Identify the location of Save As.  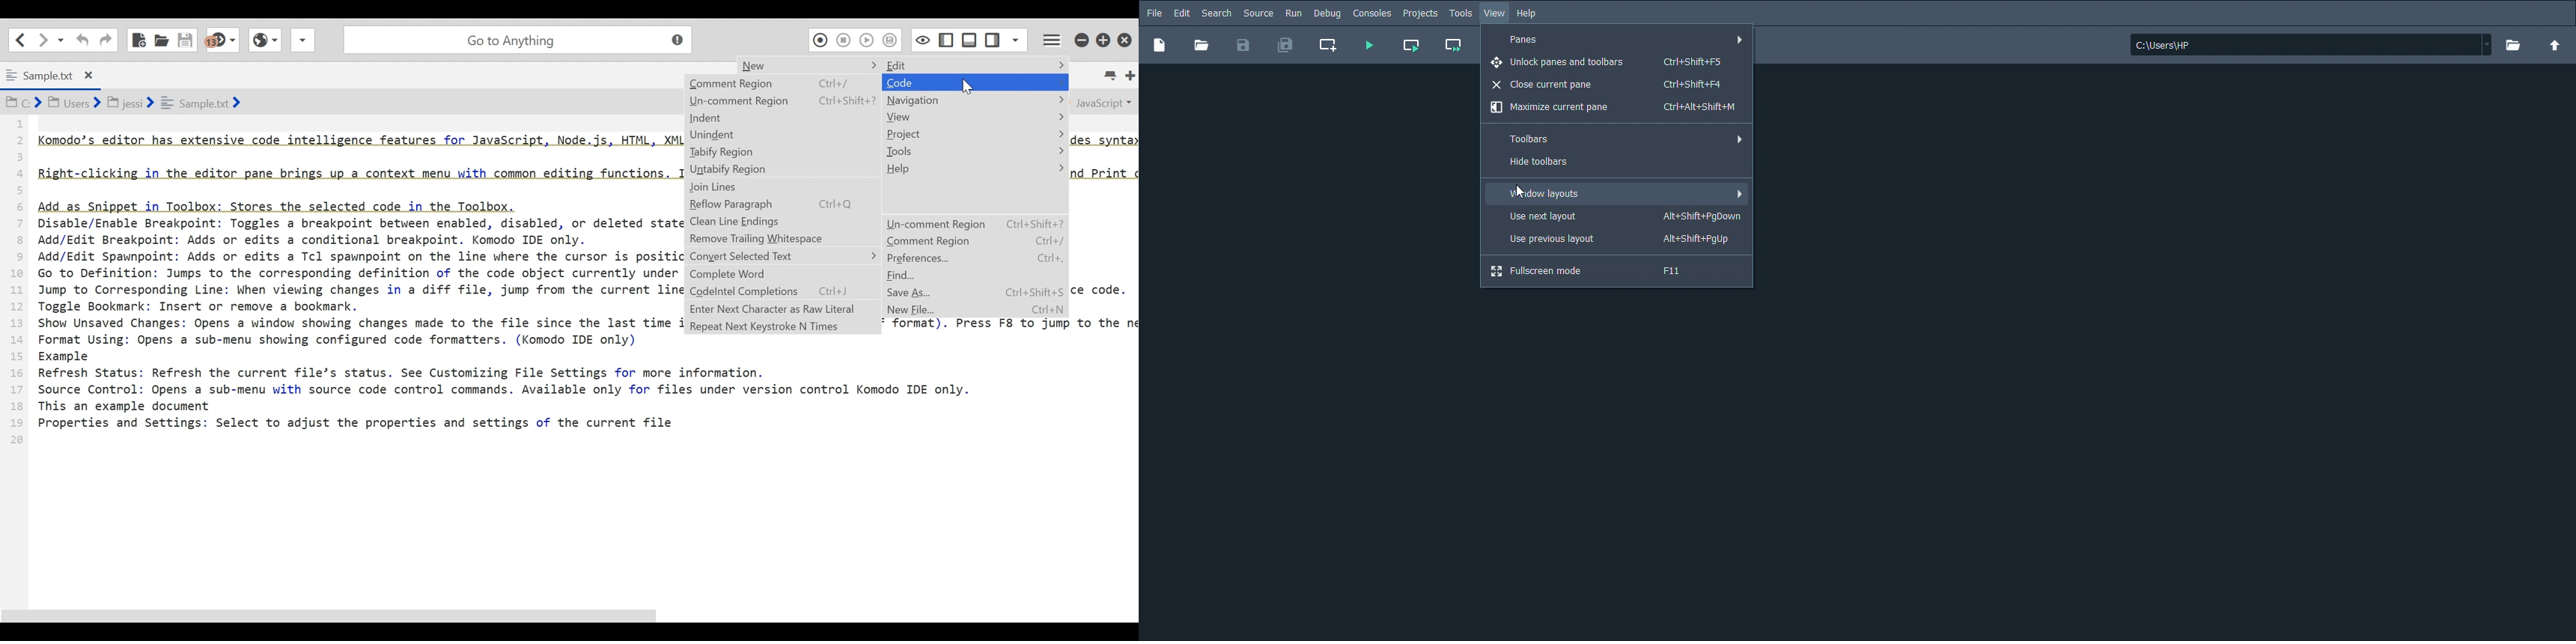
(917, 292).